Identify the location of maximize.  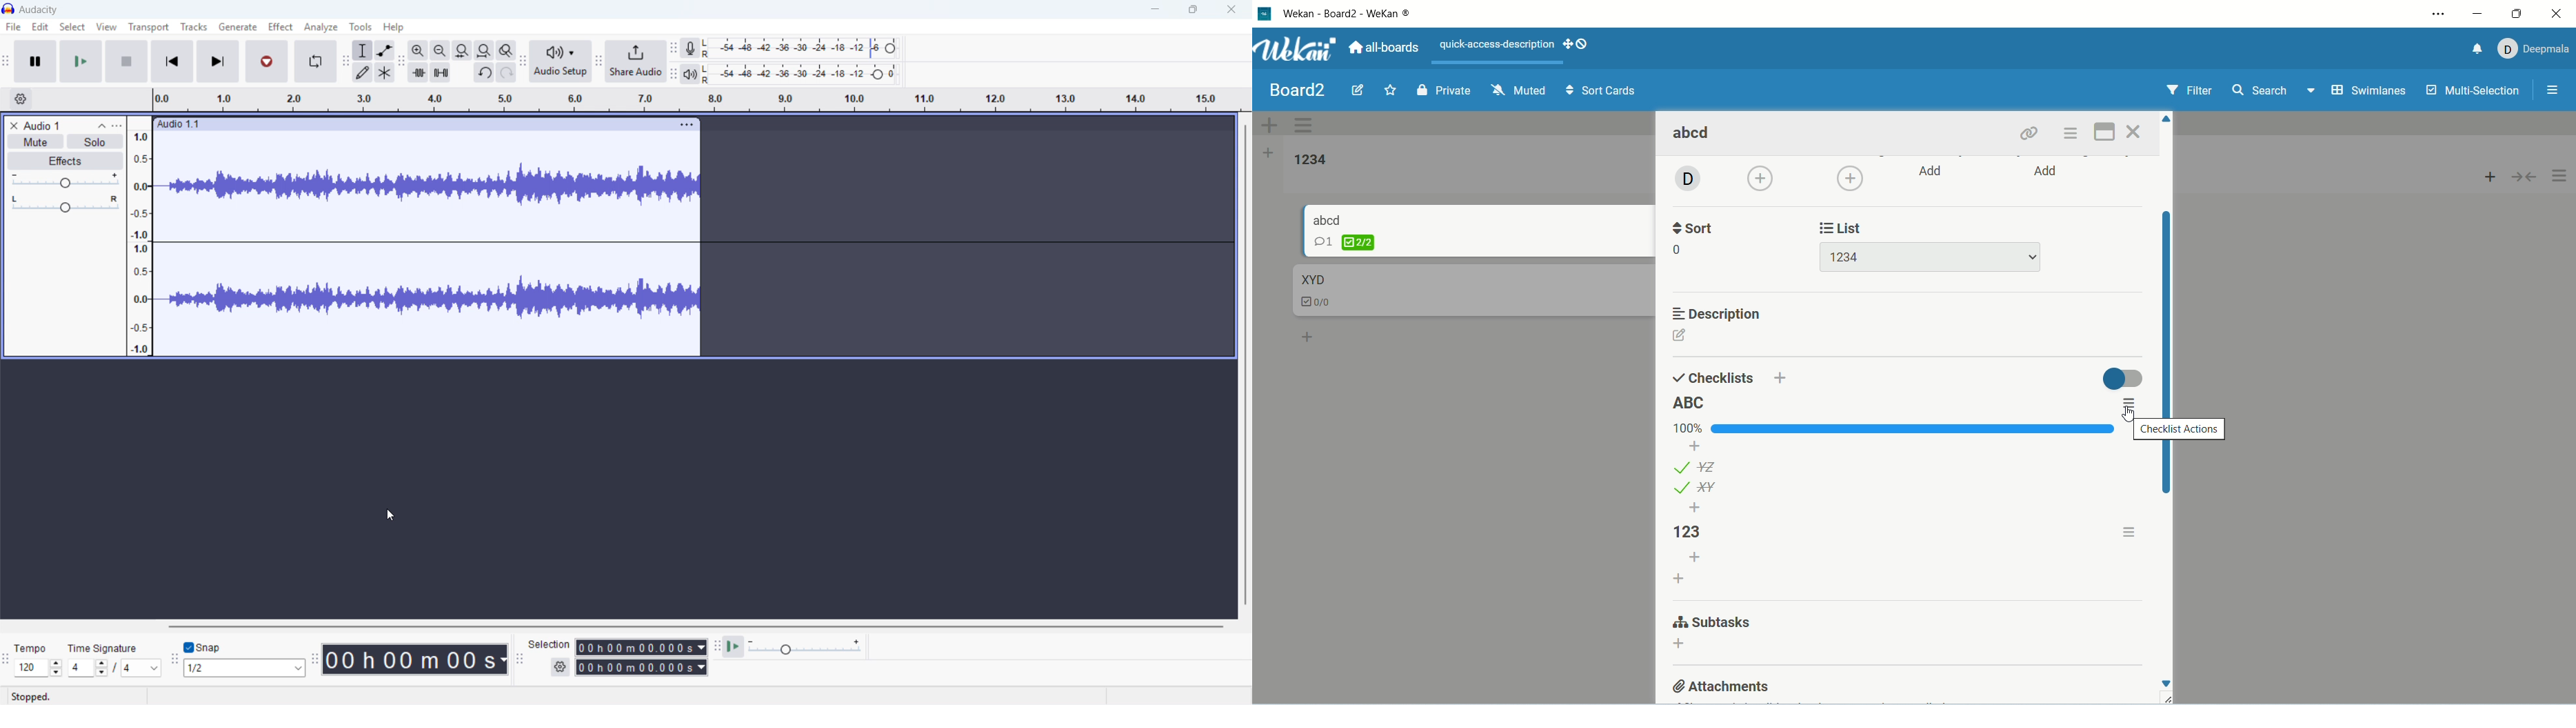
(2515, 14).